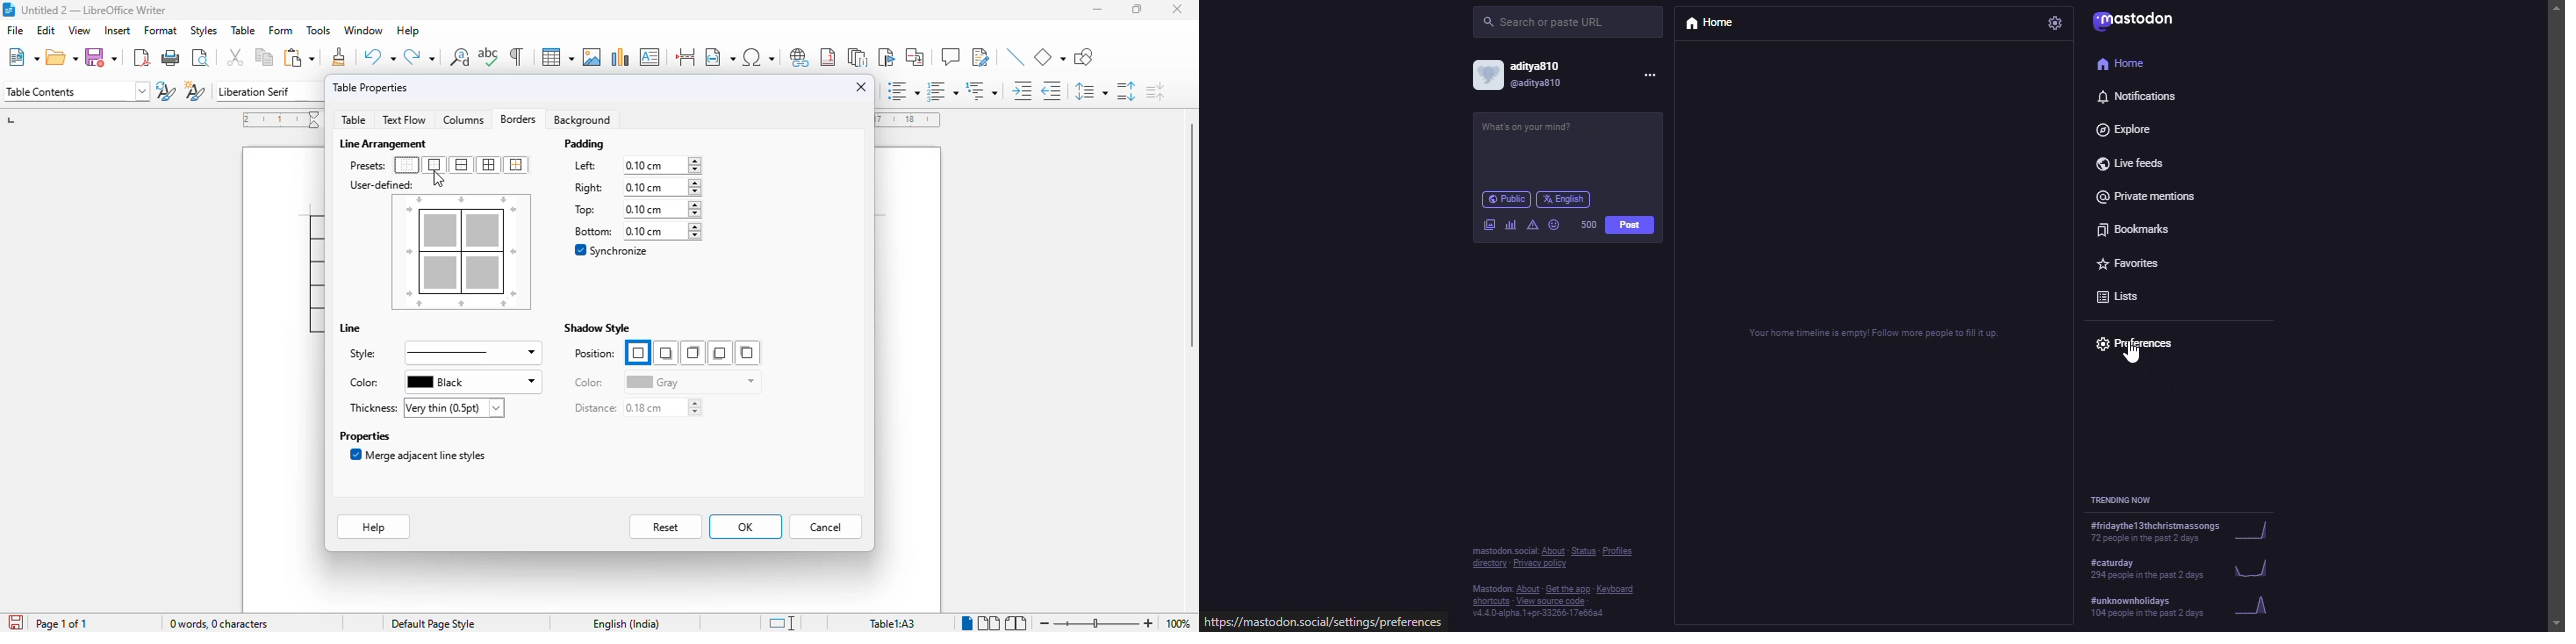 The image size is (2576, 644). I want to click on show track changes functions, so click(981, 57).